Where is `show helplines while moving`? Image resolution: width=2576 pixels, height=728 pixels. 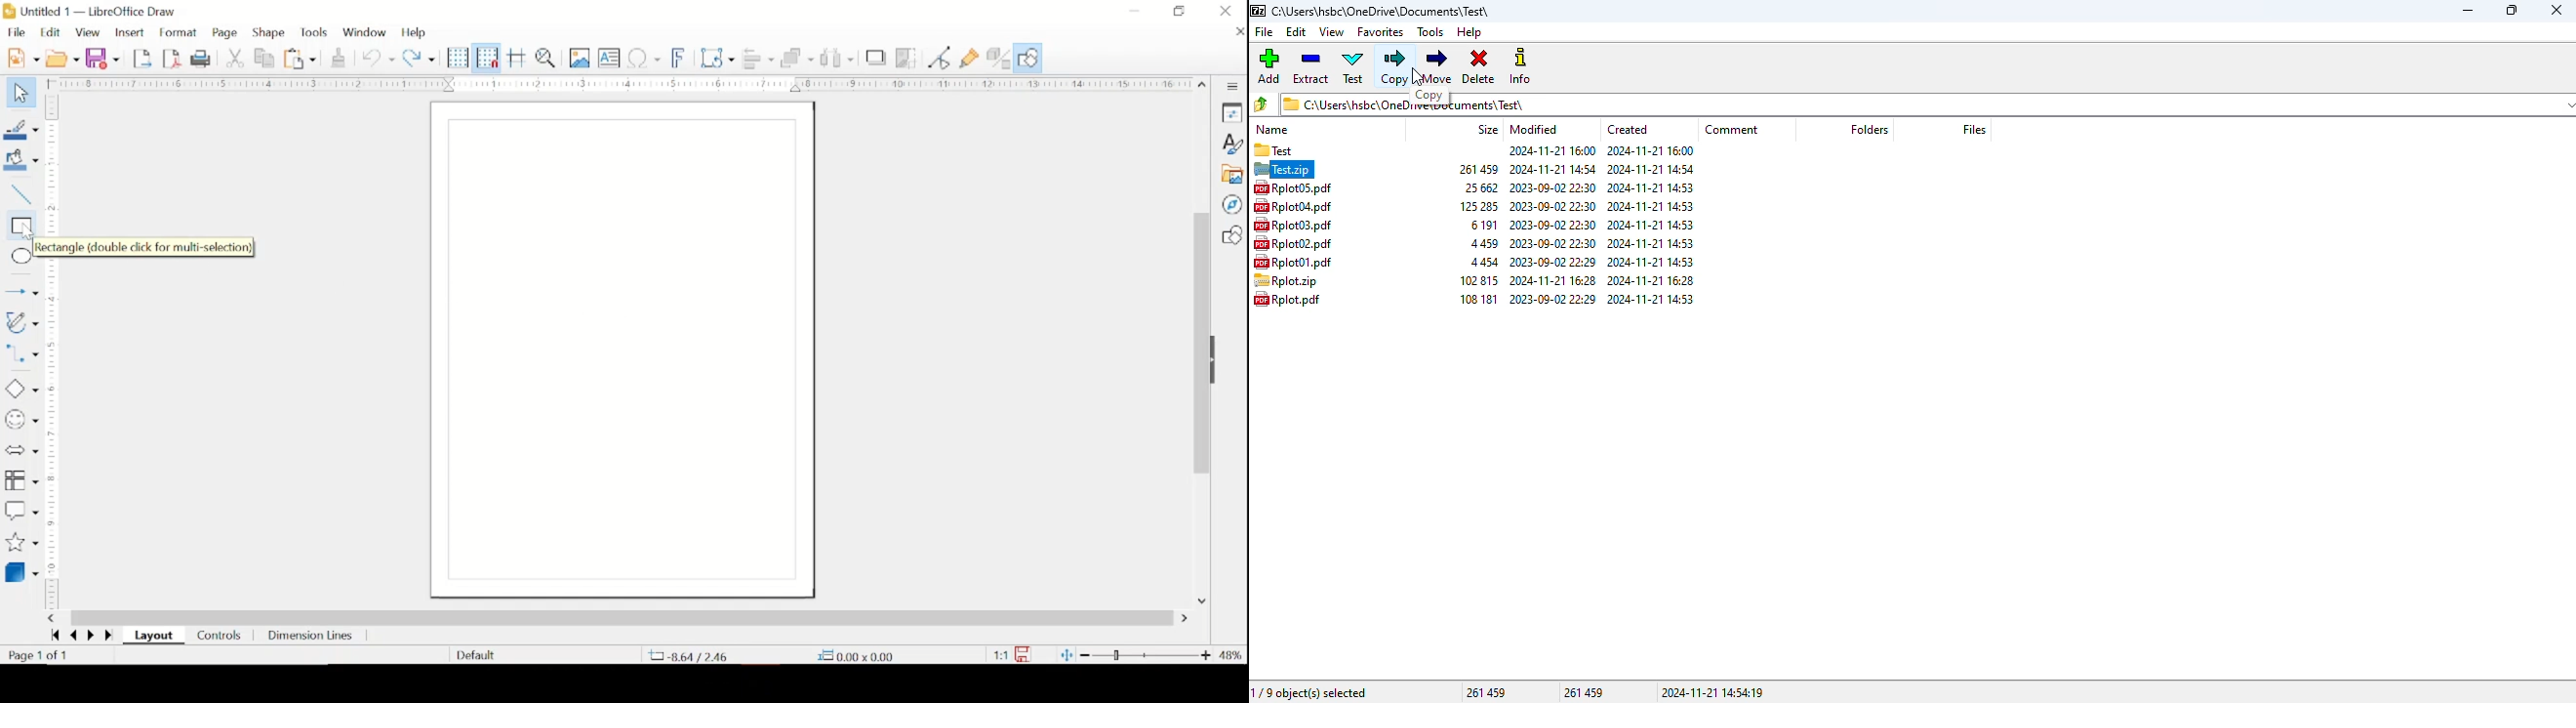
show helplines while moving is located at coordinates (517, 57).